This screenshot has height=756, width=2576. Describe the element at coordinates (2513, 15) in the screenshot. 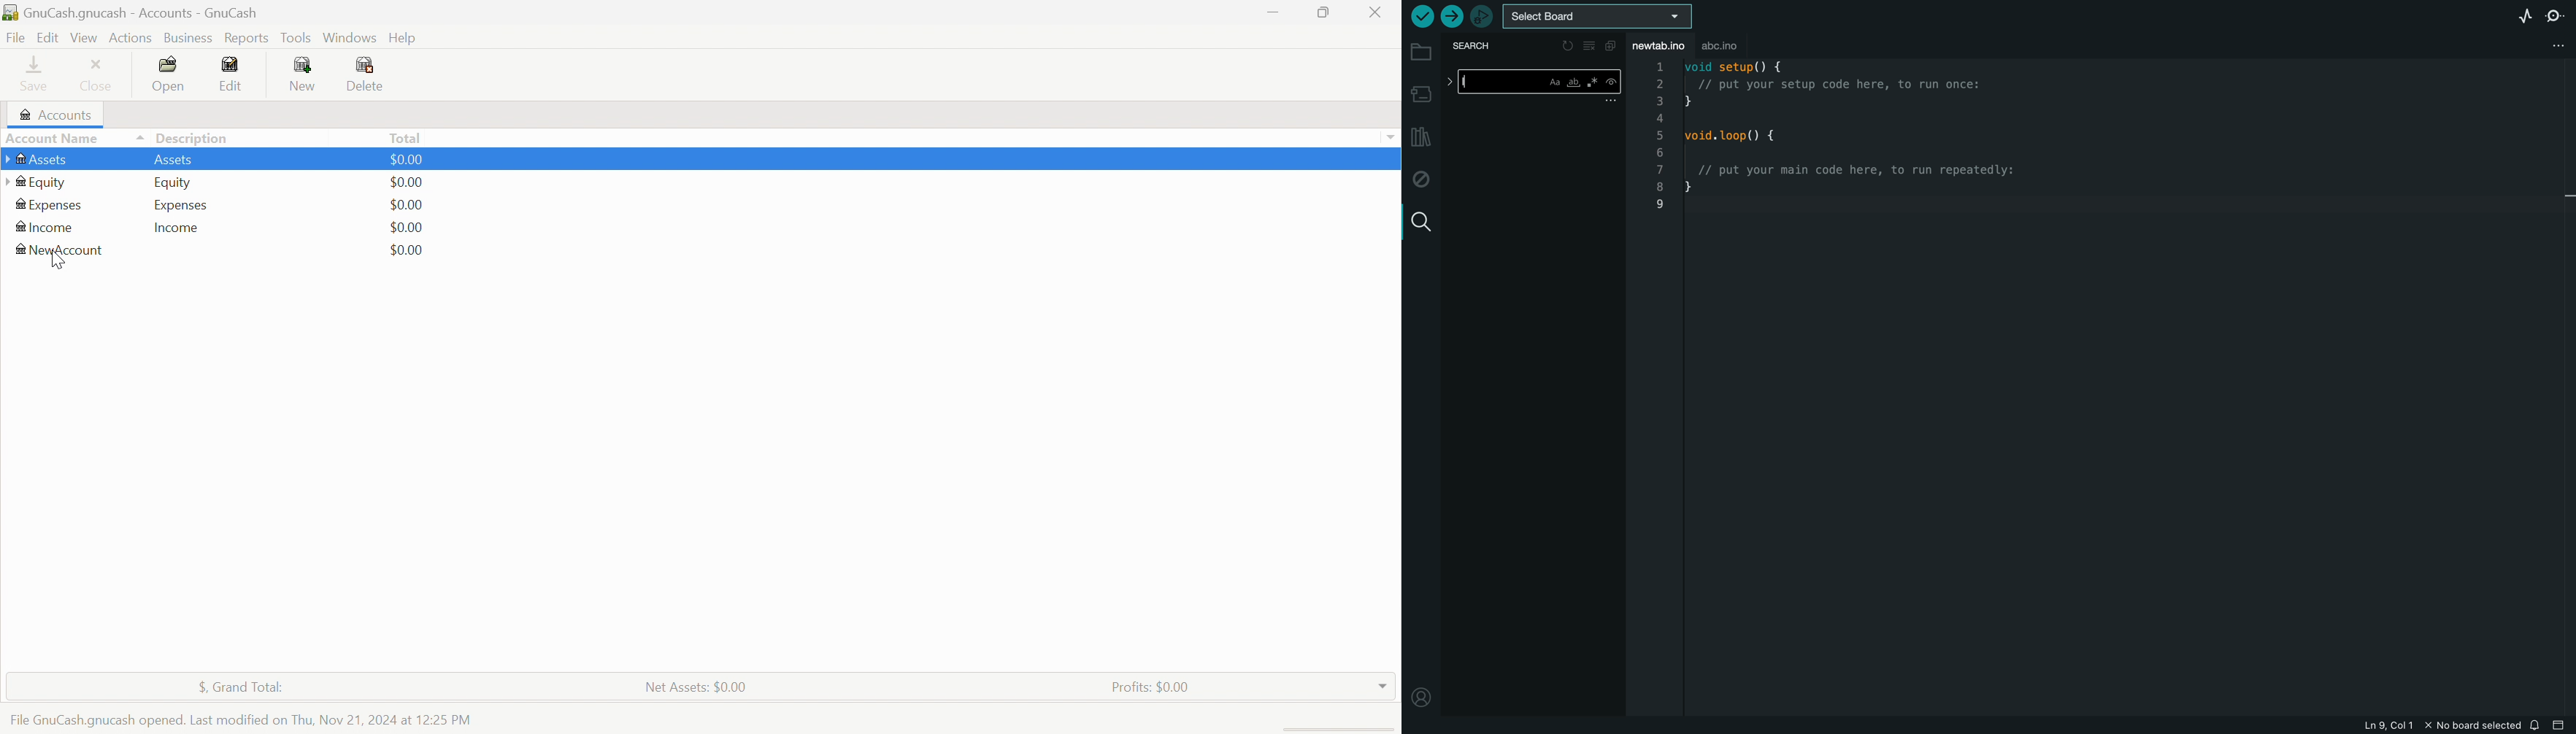

I see `serial plotter` at that location.